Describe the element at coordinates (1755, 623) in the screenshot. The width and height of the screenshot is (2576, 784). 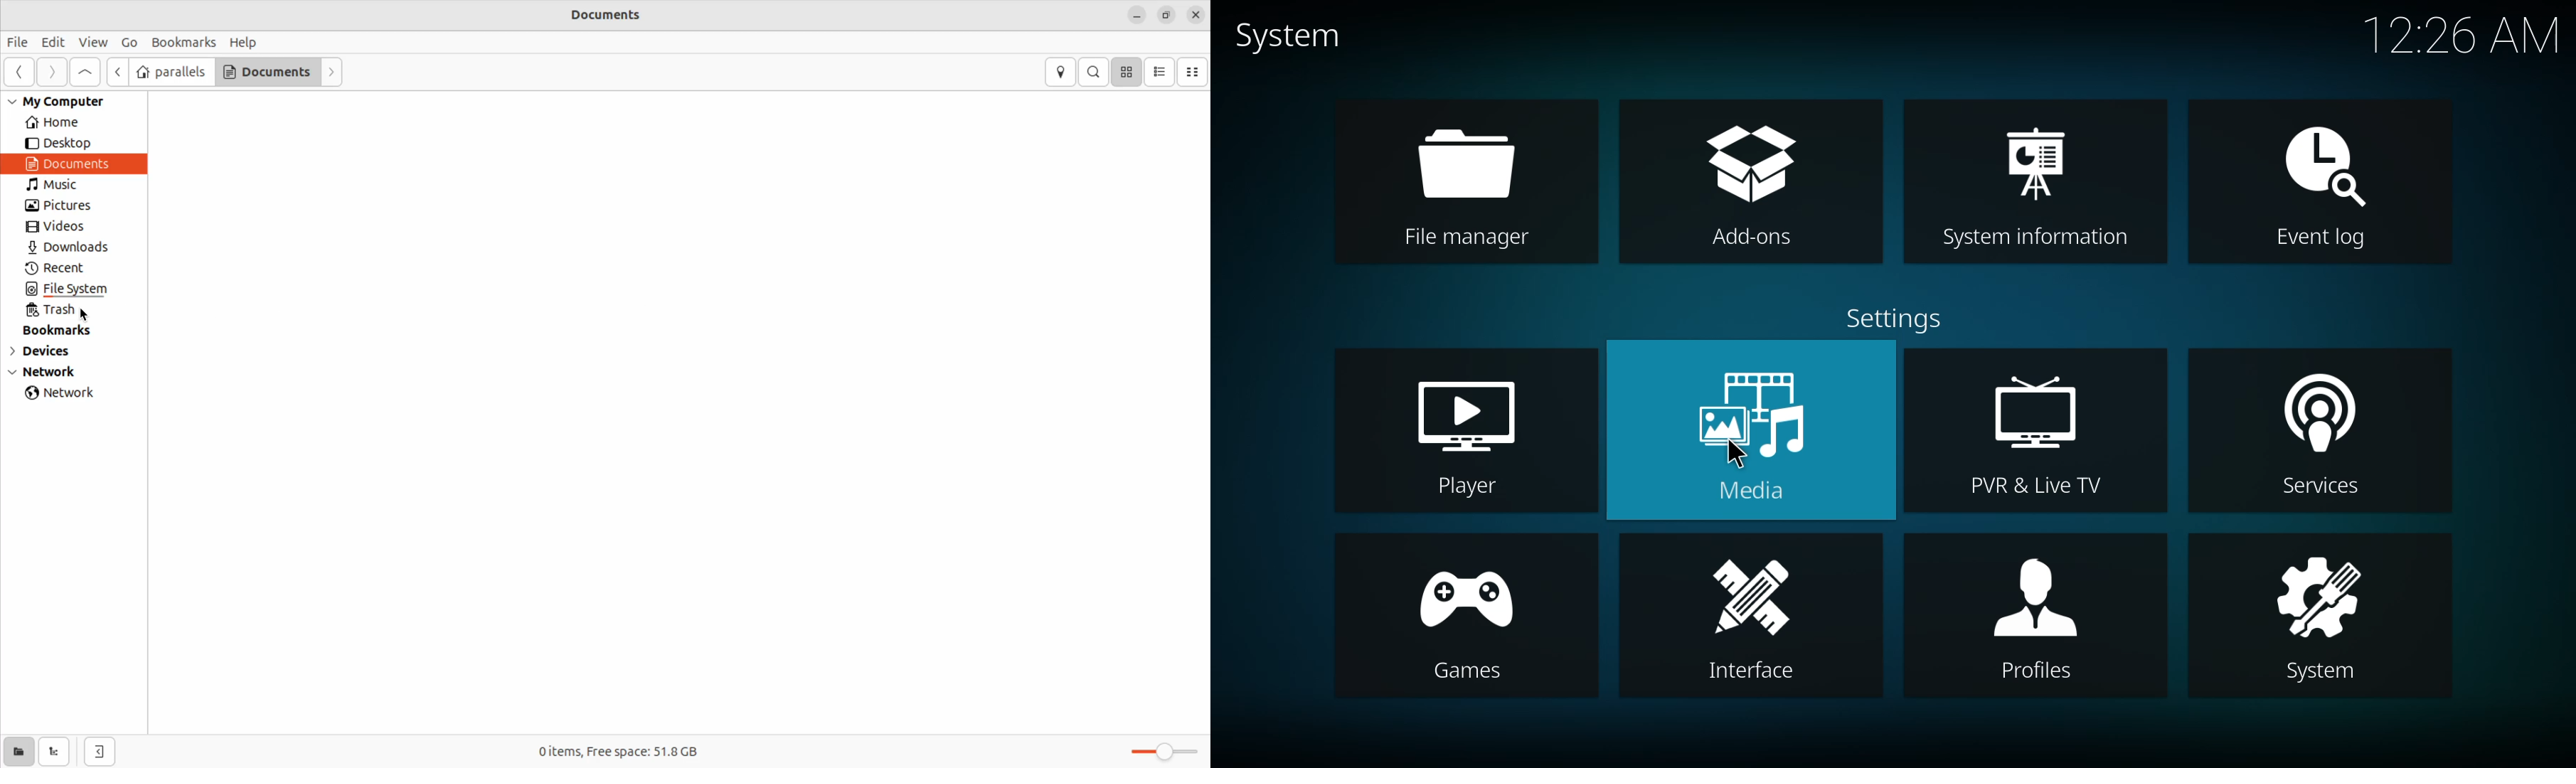
I see `interface` at that location.